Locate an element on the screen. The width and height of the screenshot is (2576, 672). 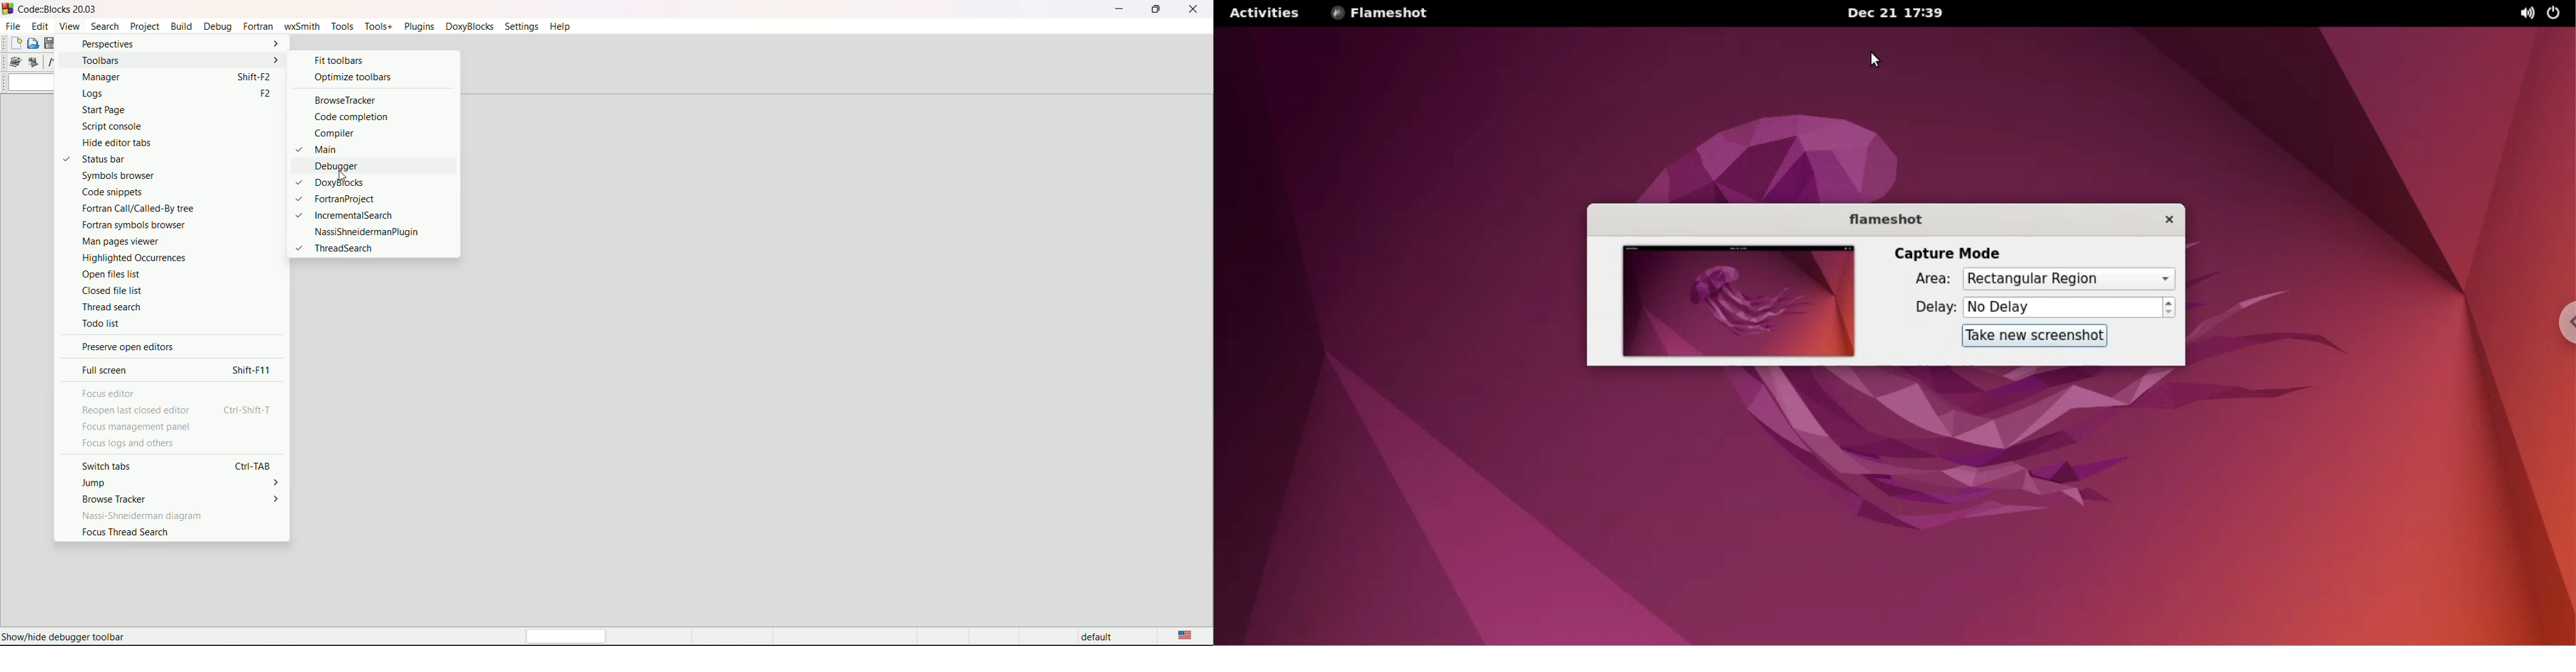
Dec  21 17:39 is located at coordinates (1898, 13).